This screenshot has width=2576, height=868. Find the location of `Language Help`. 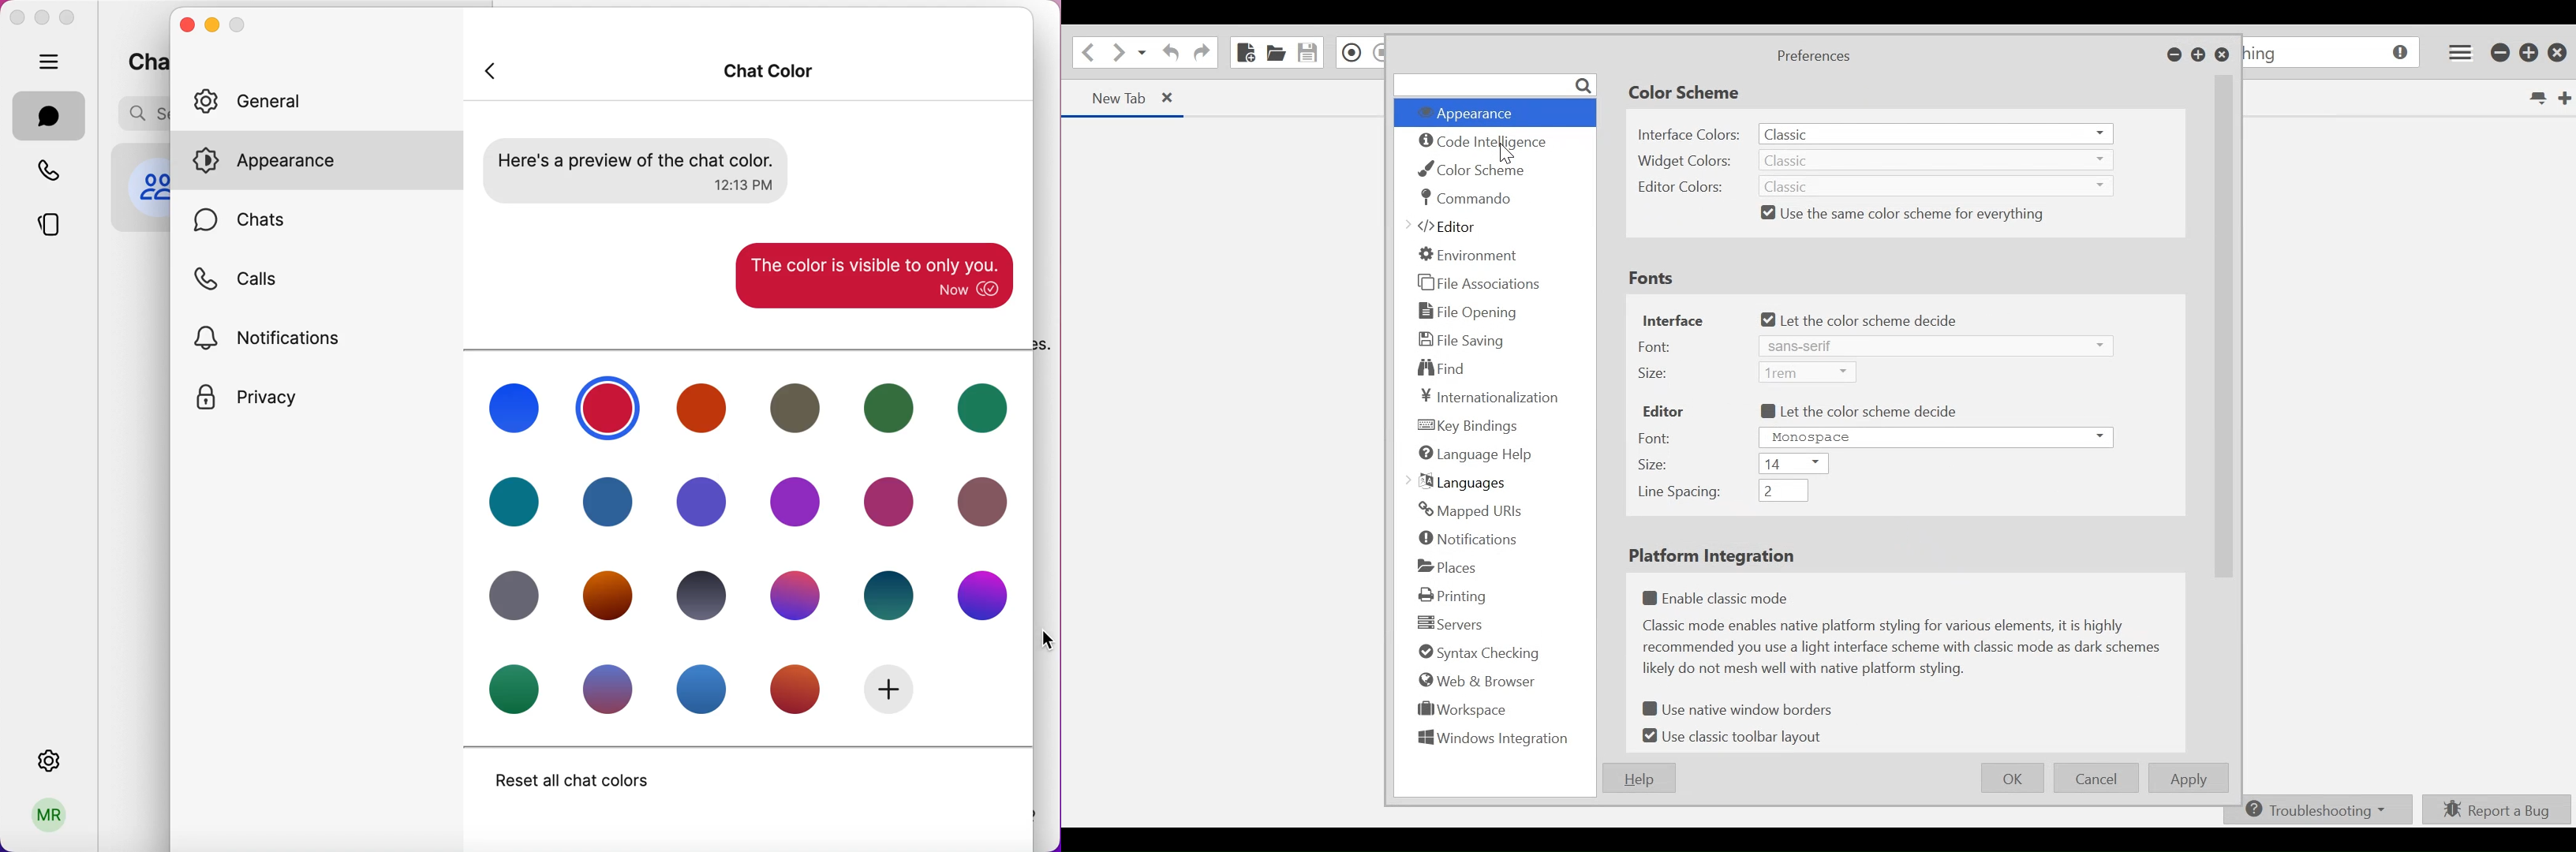

Language Help is located at coordinates (1475, 455).